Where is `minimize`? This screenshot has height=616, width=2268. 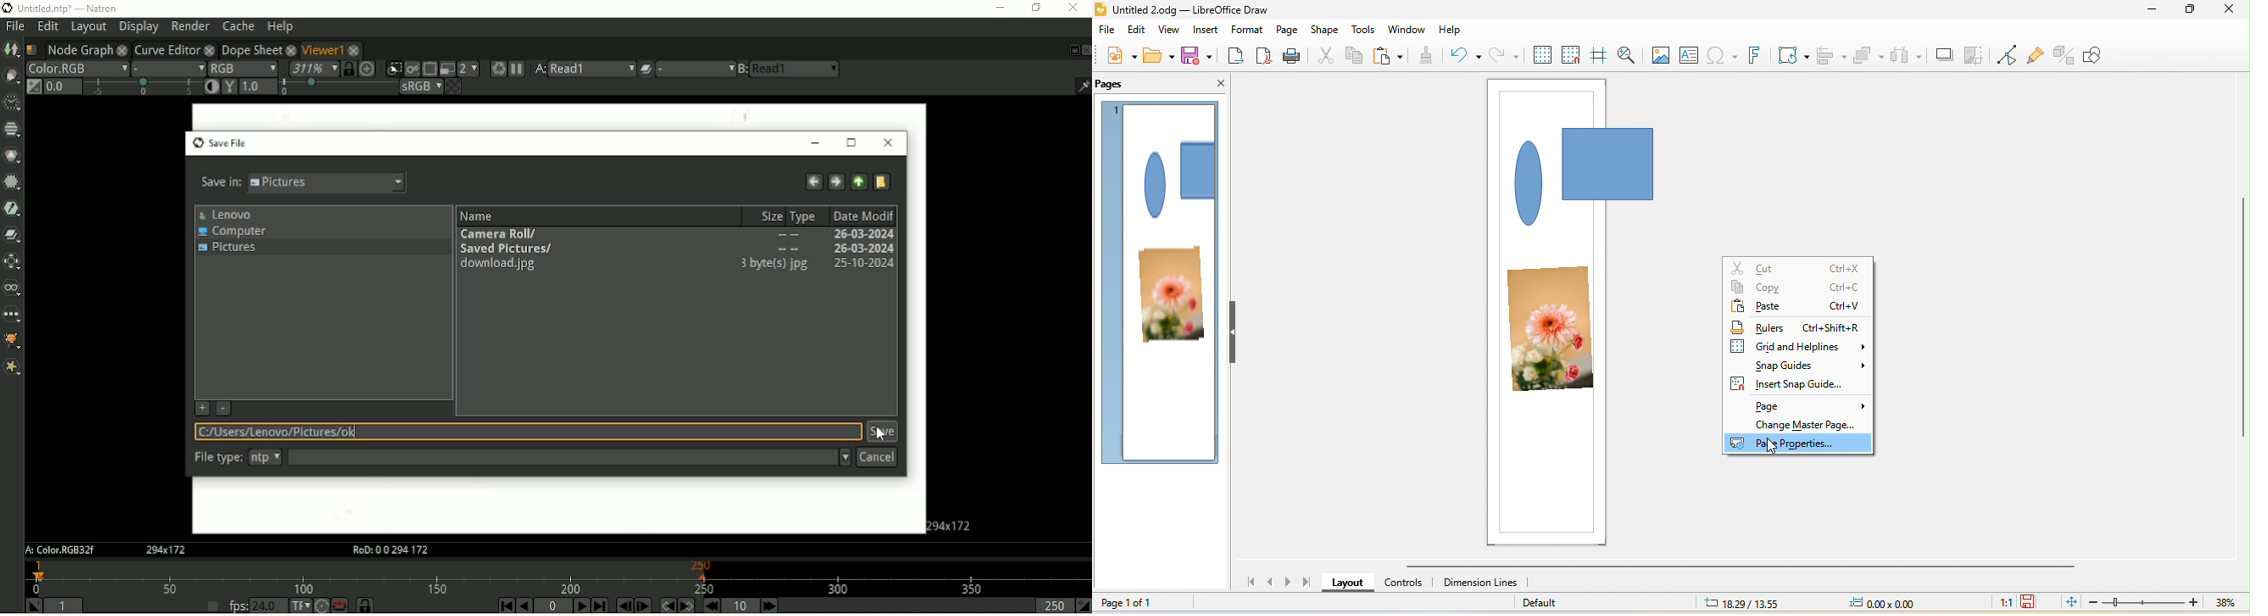 minimize is located at coordinates (2148, 13).